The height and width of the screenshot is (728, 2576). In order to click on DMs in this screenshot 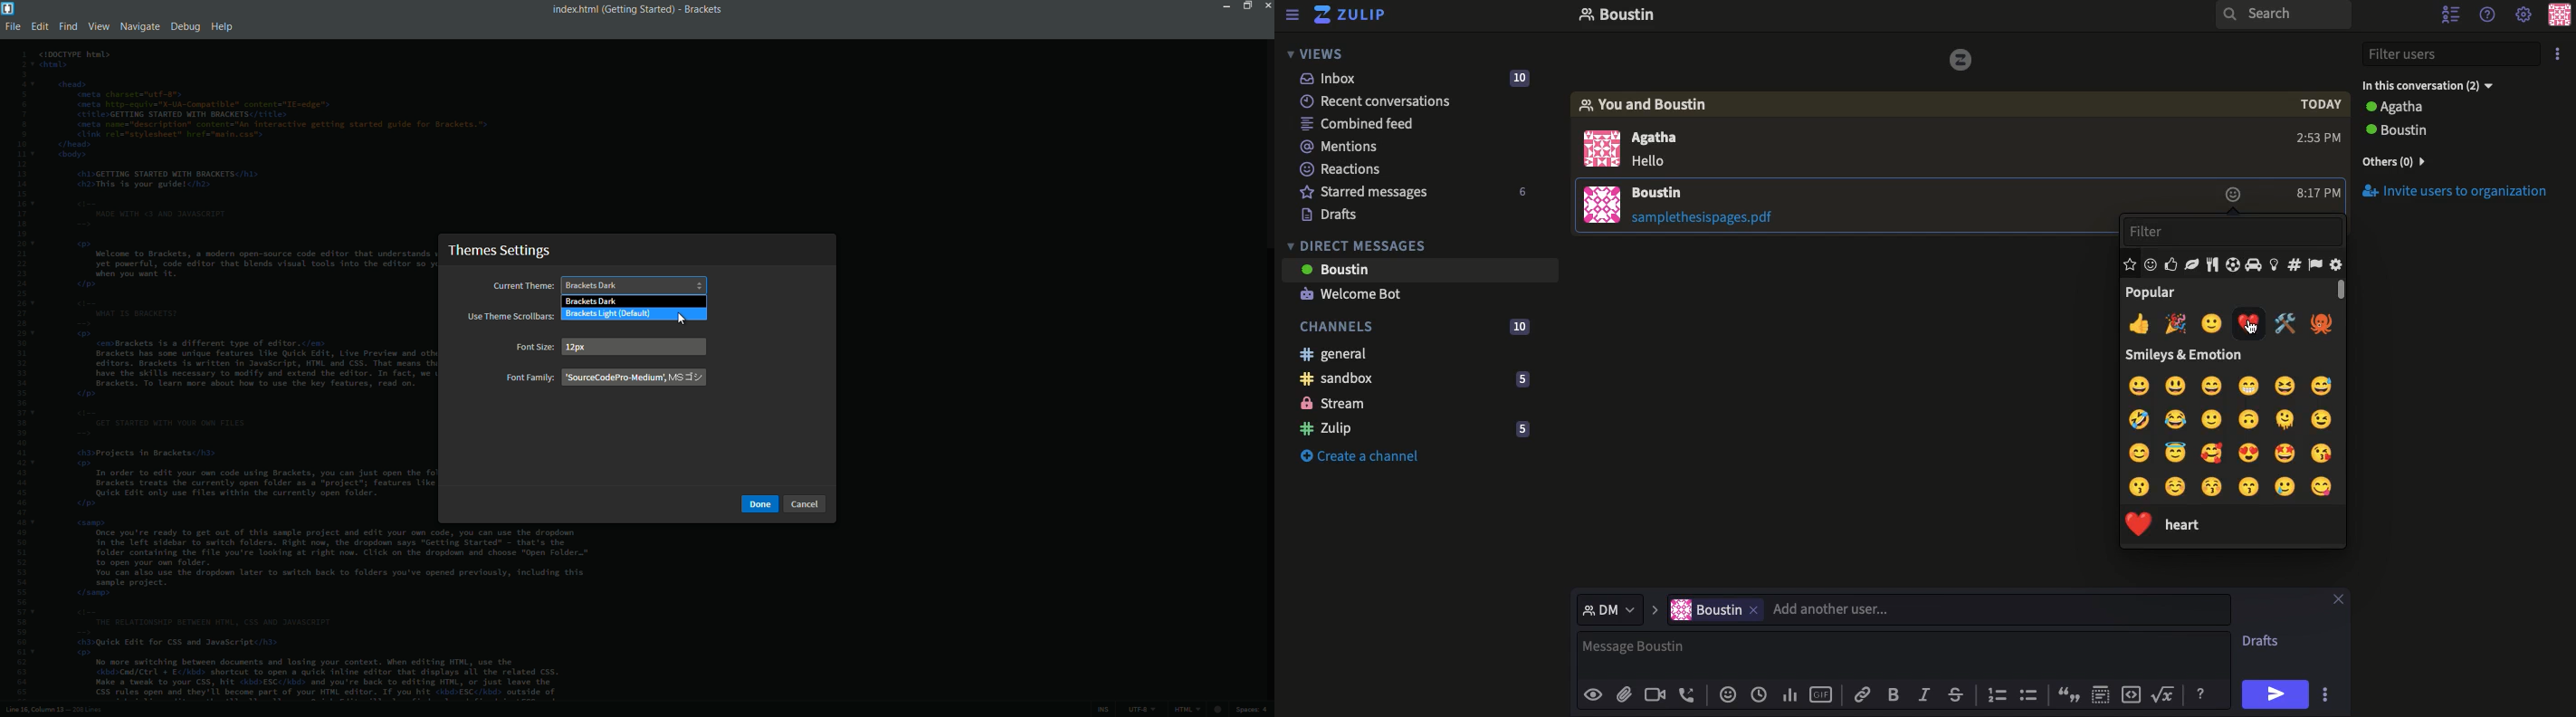, I will do `click(1358, 244)`.